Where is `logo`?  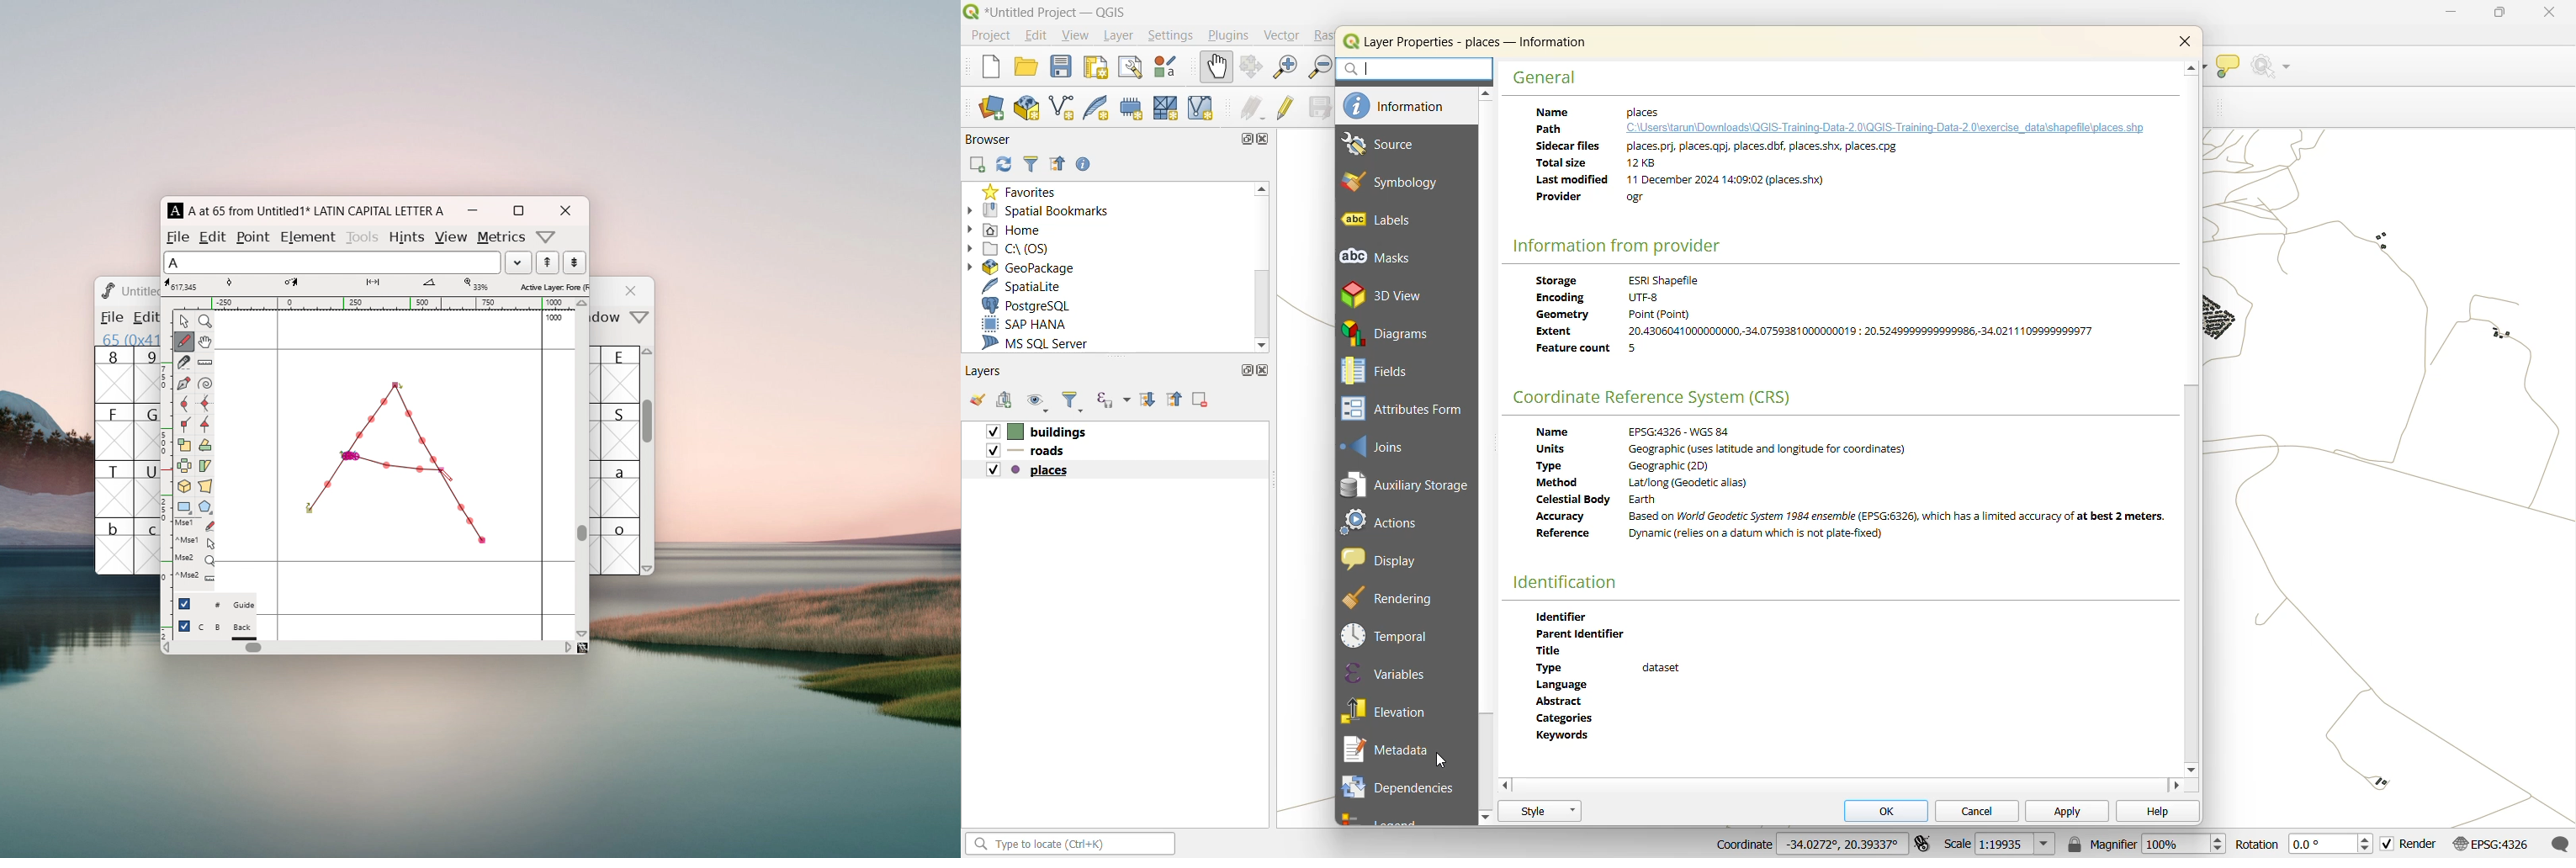
logo is located at coordinates (106, 290).